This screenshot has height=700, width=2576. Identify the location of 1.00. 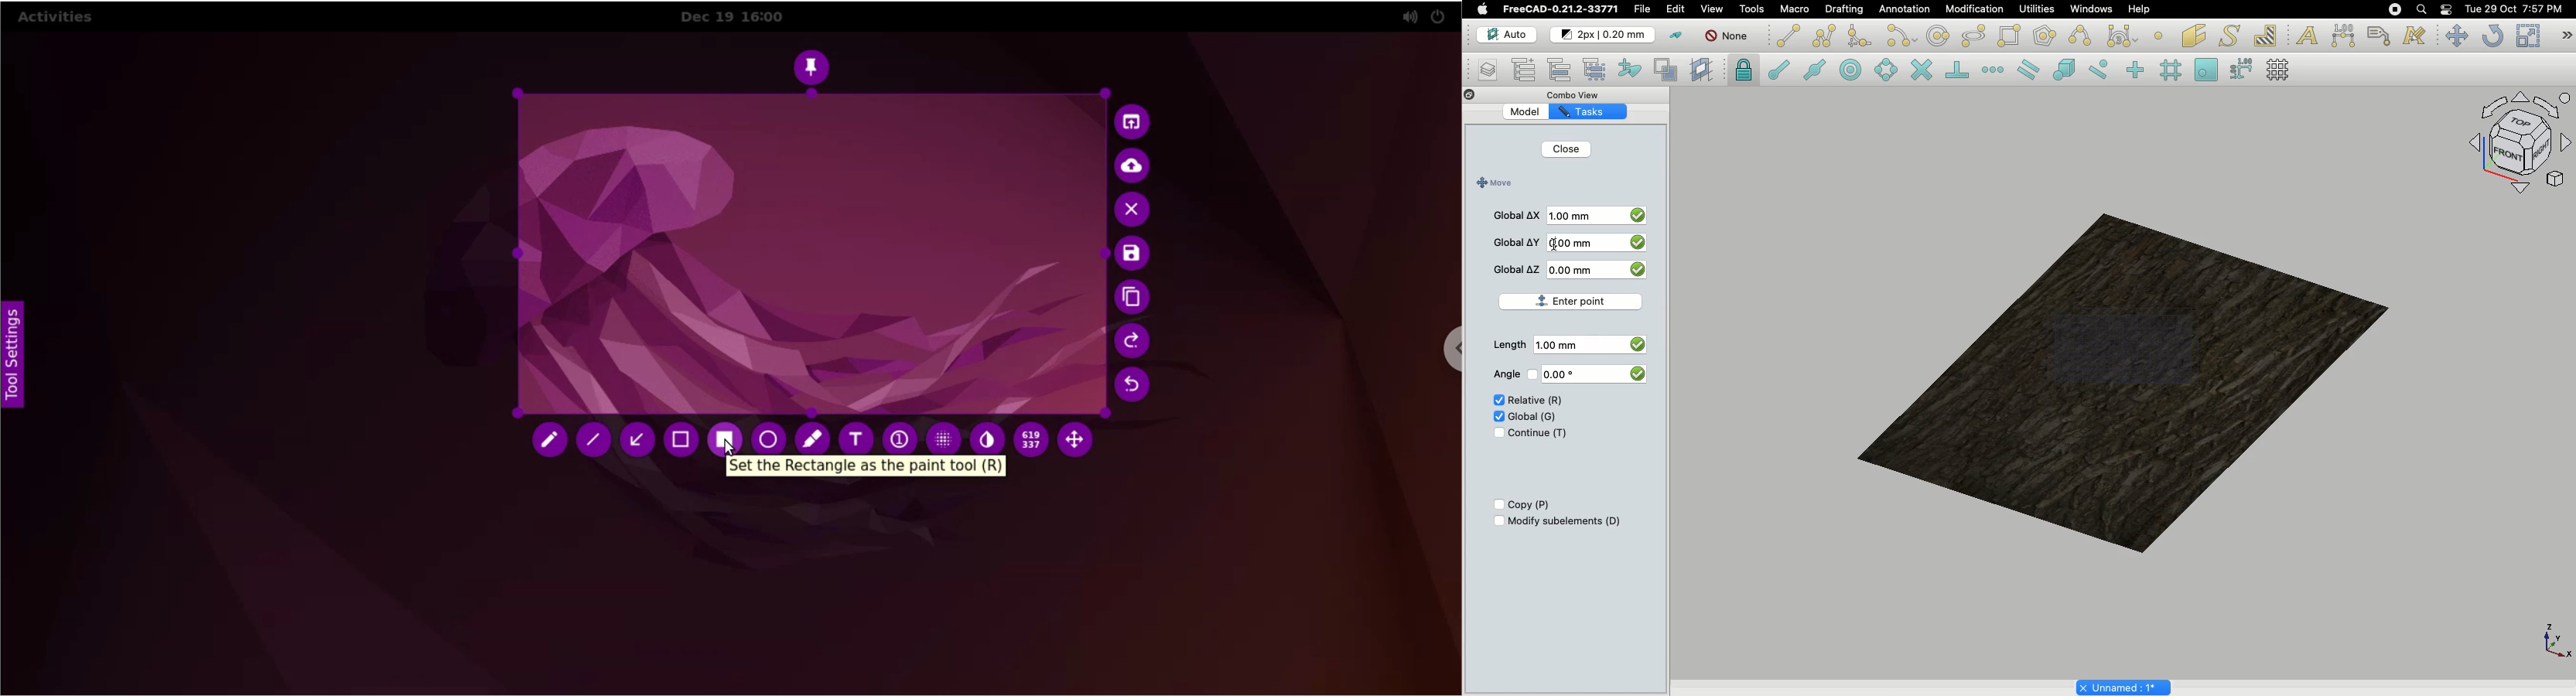
(1573, 217).